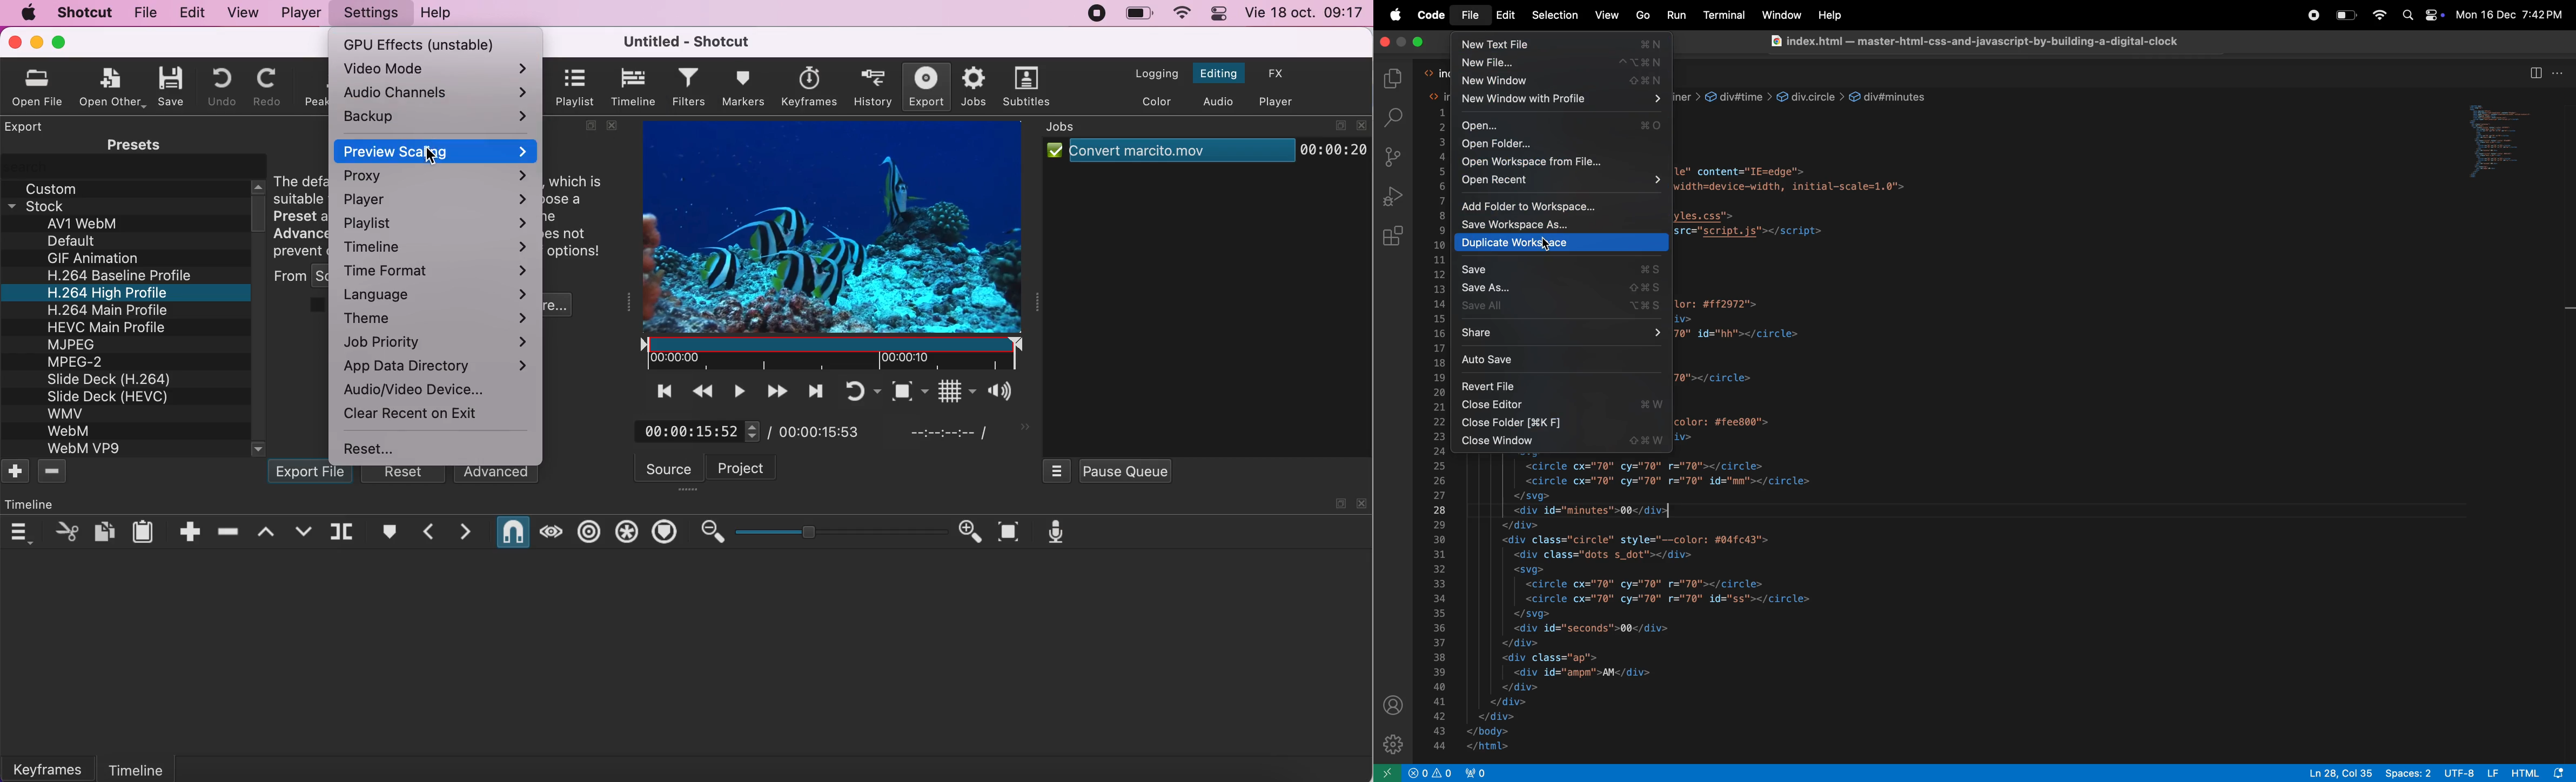 The width and height of the screenshot is (2576, 784). What do you see at coordinates (1220, 14) in the screenshot?
I see `panel control` at bounding box center [1220, 14].